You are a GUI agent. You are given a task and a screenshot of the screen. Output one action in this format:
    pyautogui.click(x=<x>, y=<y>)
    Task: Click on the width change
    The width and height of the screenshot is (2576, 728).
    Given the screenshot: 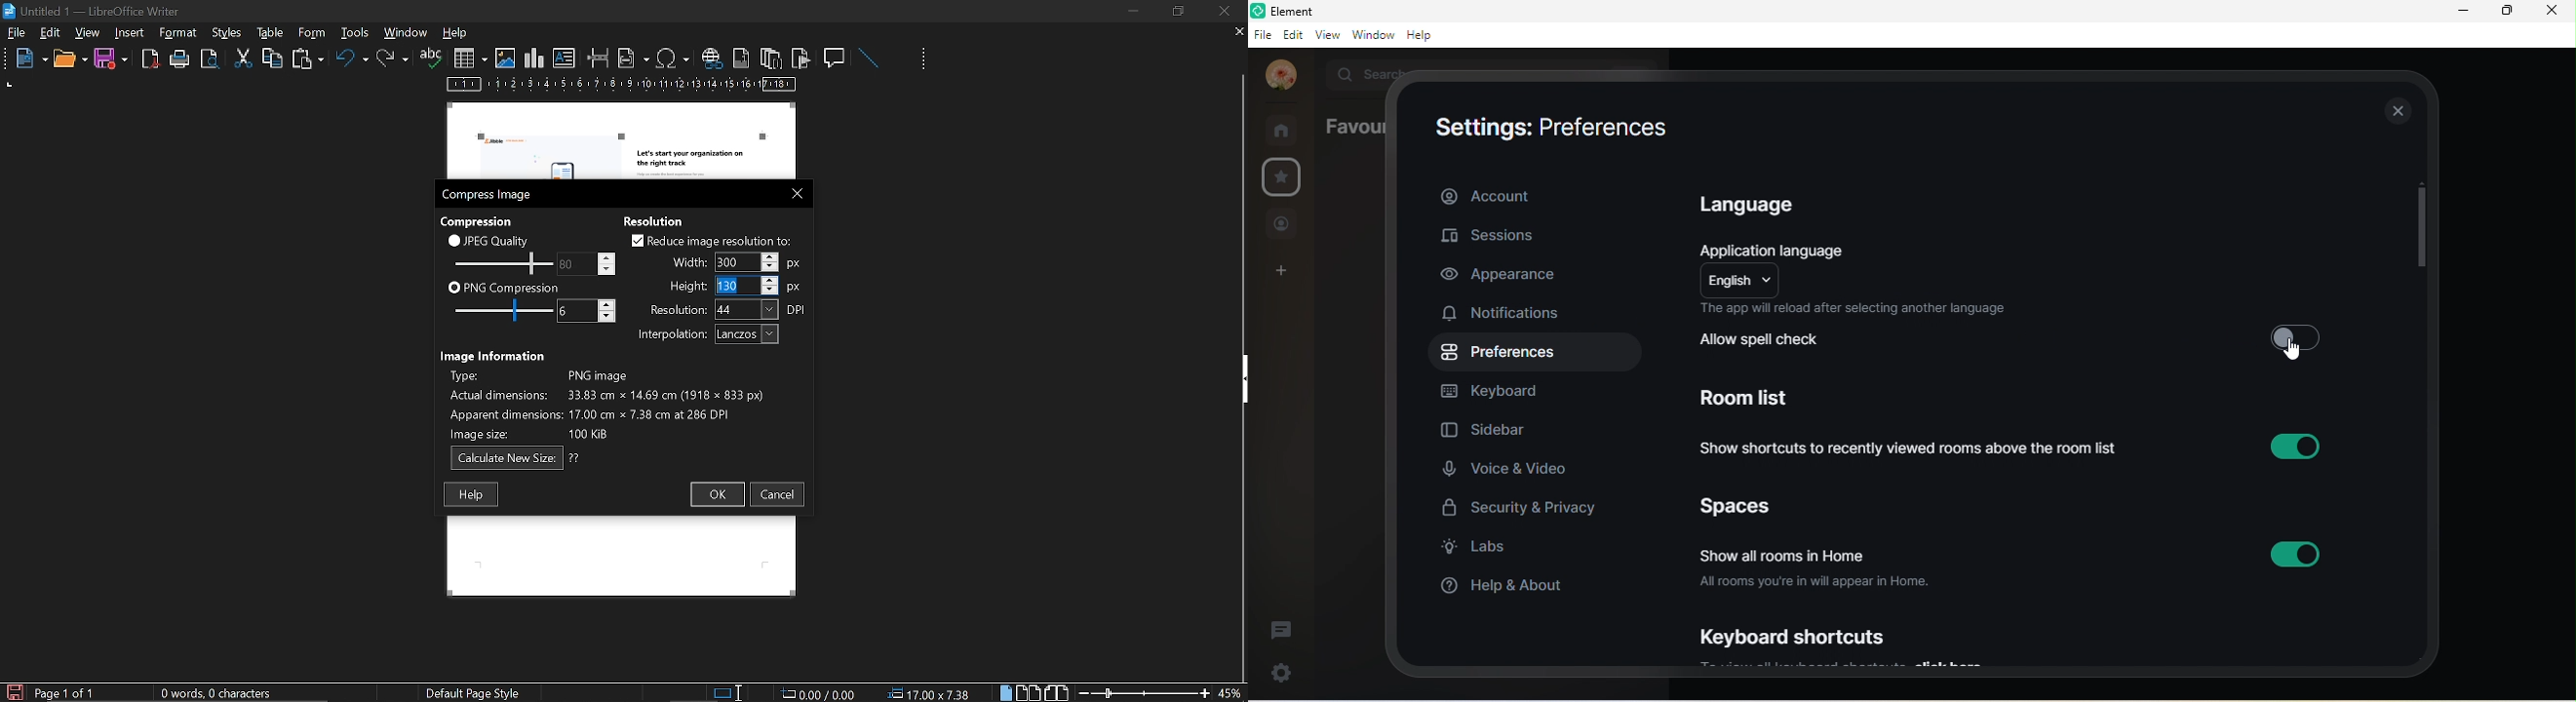 What is the action you would take?
    pyautogui.click(x=733, y=261)
    